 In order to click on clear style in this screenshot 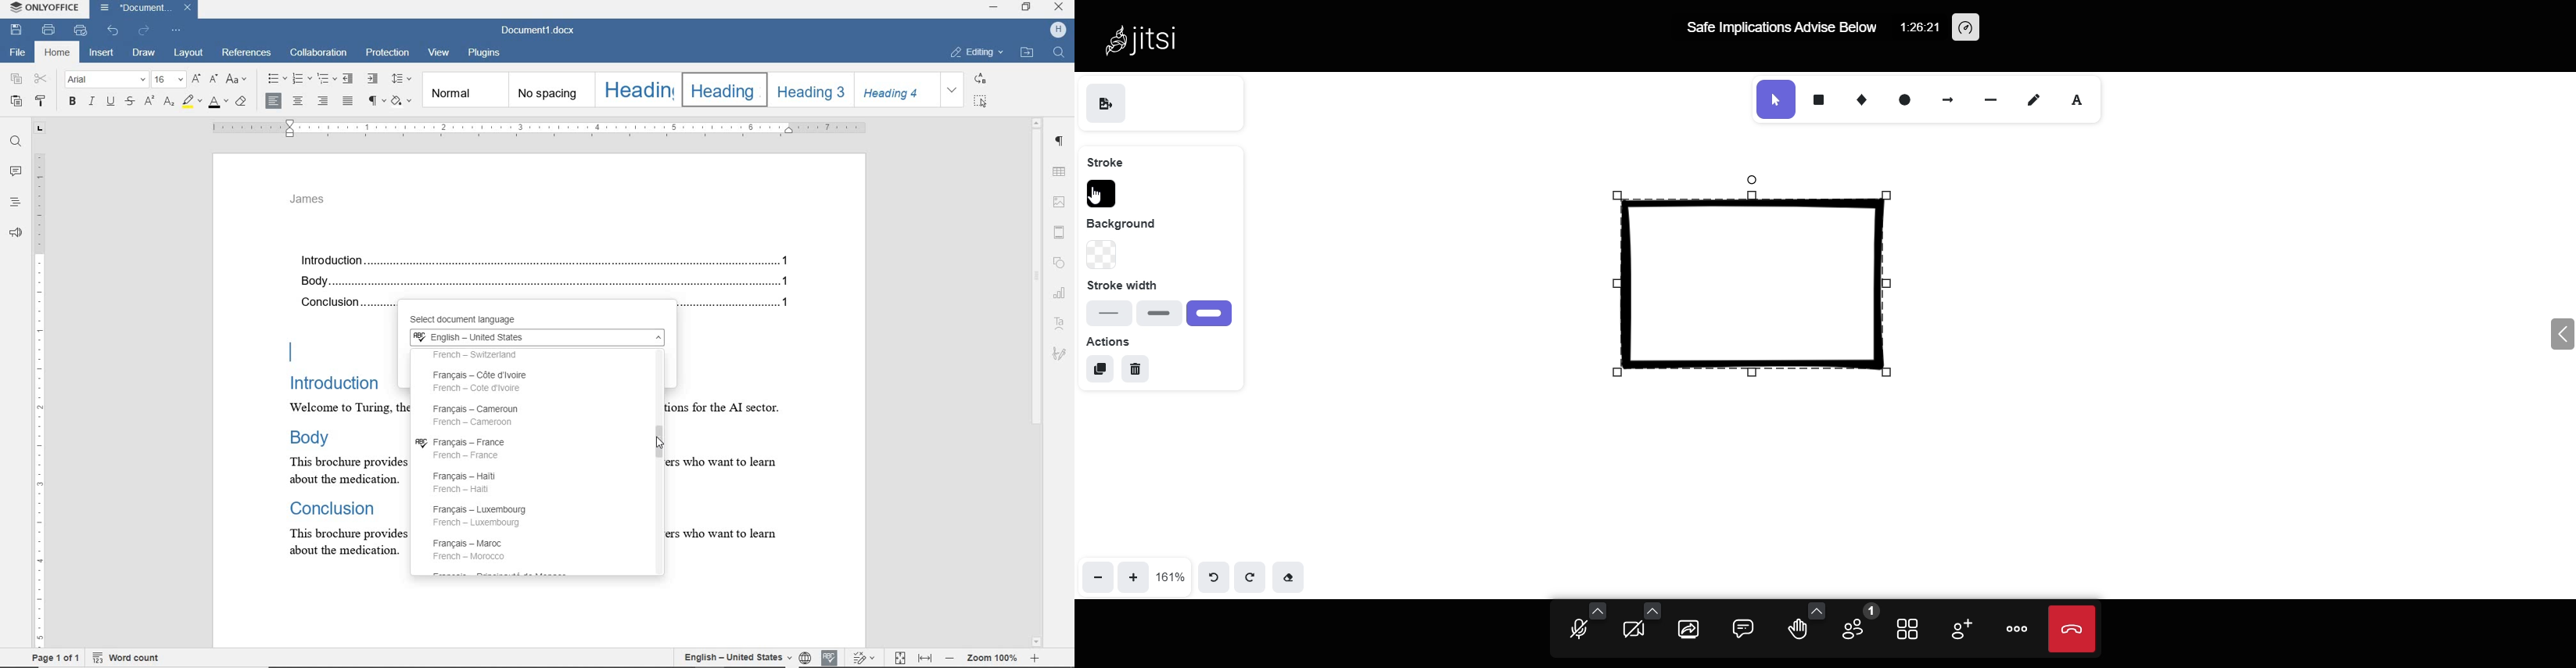, I will do `click(242, 102)`.